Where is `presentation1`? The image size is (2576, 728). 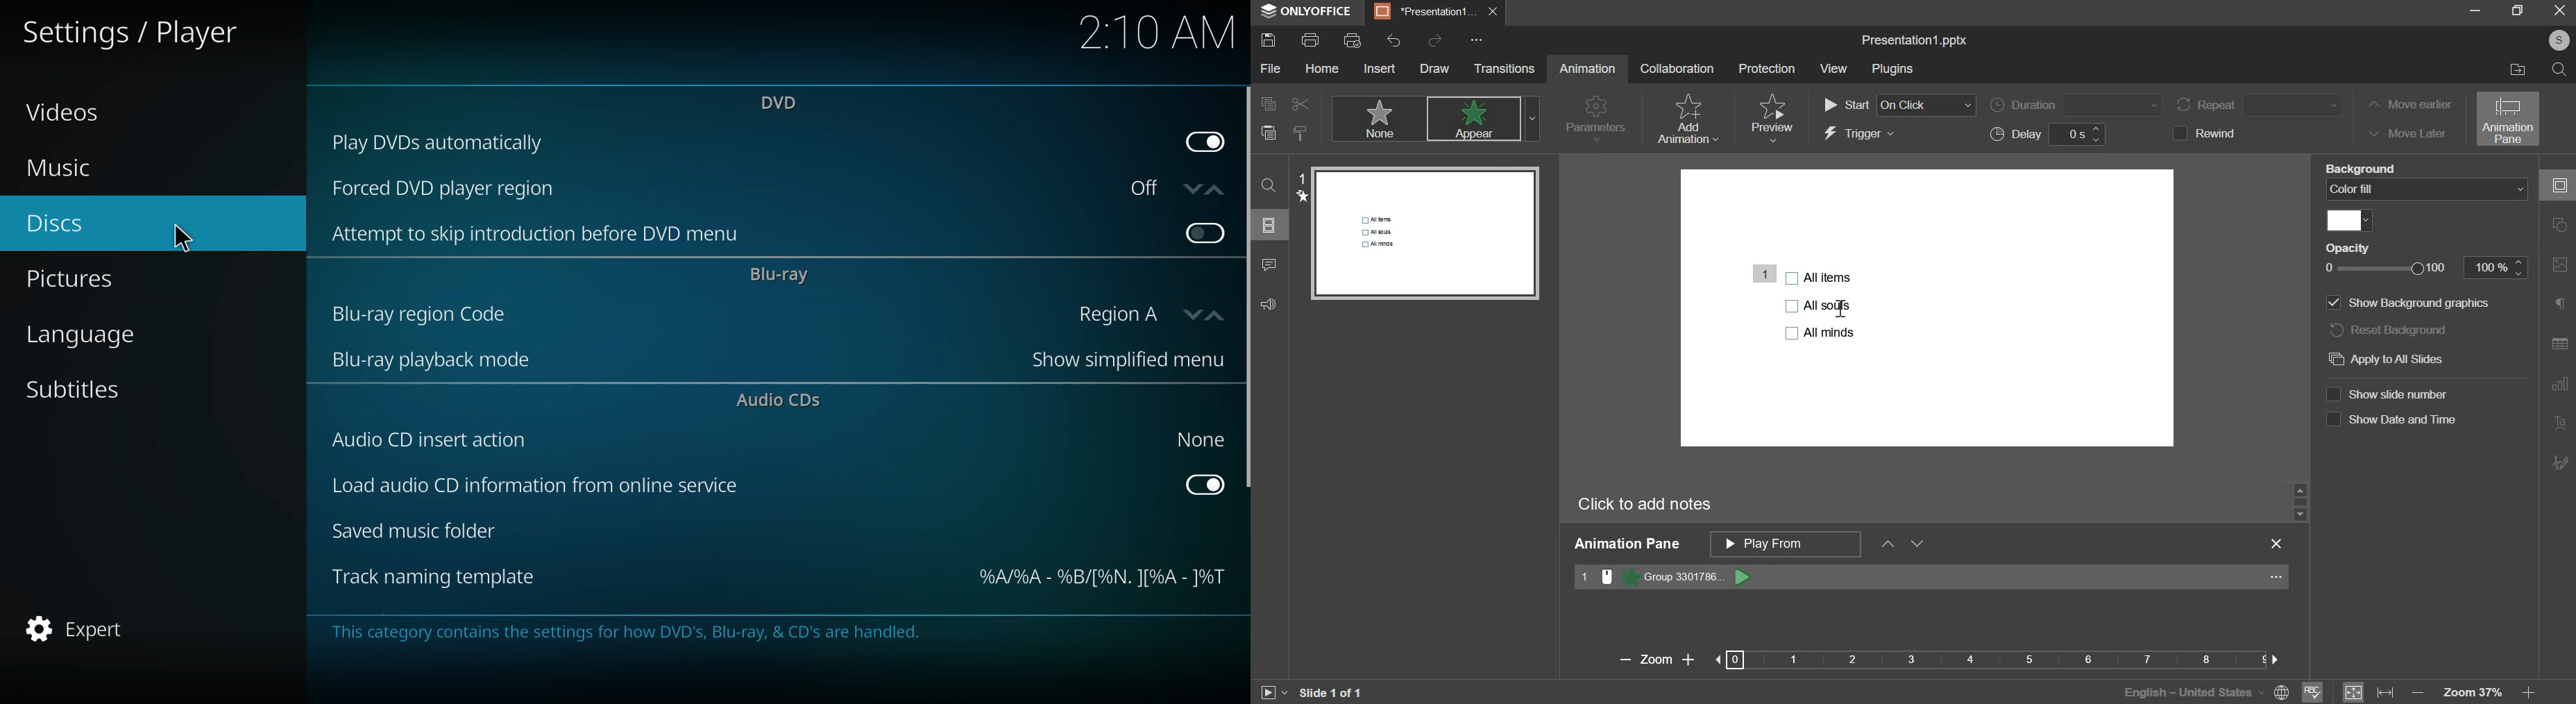 presentation1 is located at coordinates (1421, 11).